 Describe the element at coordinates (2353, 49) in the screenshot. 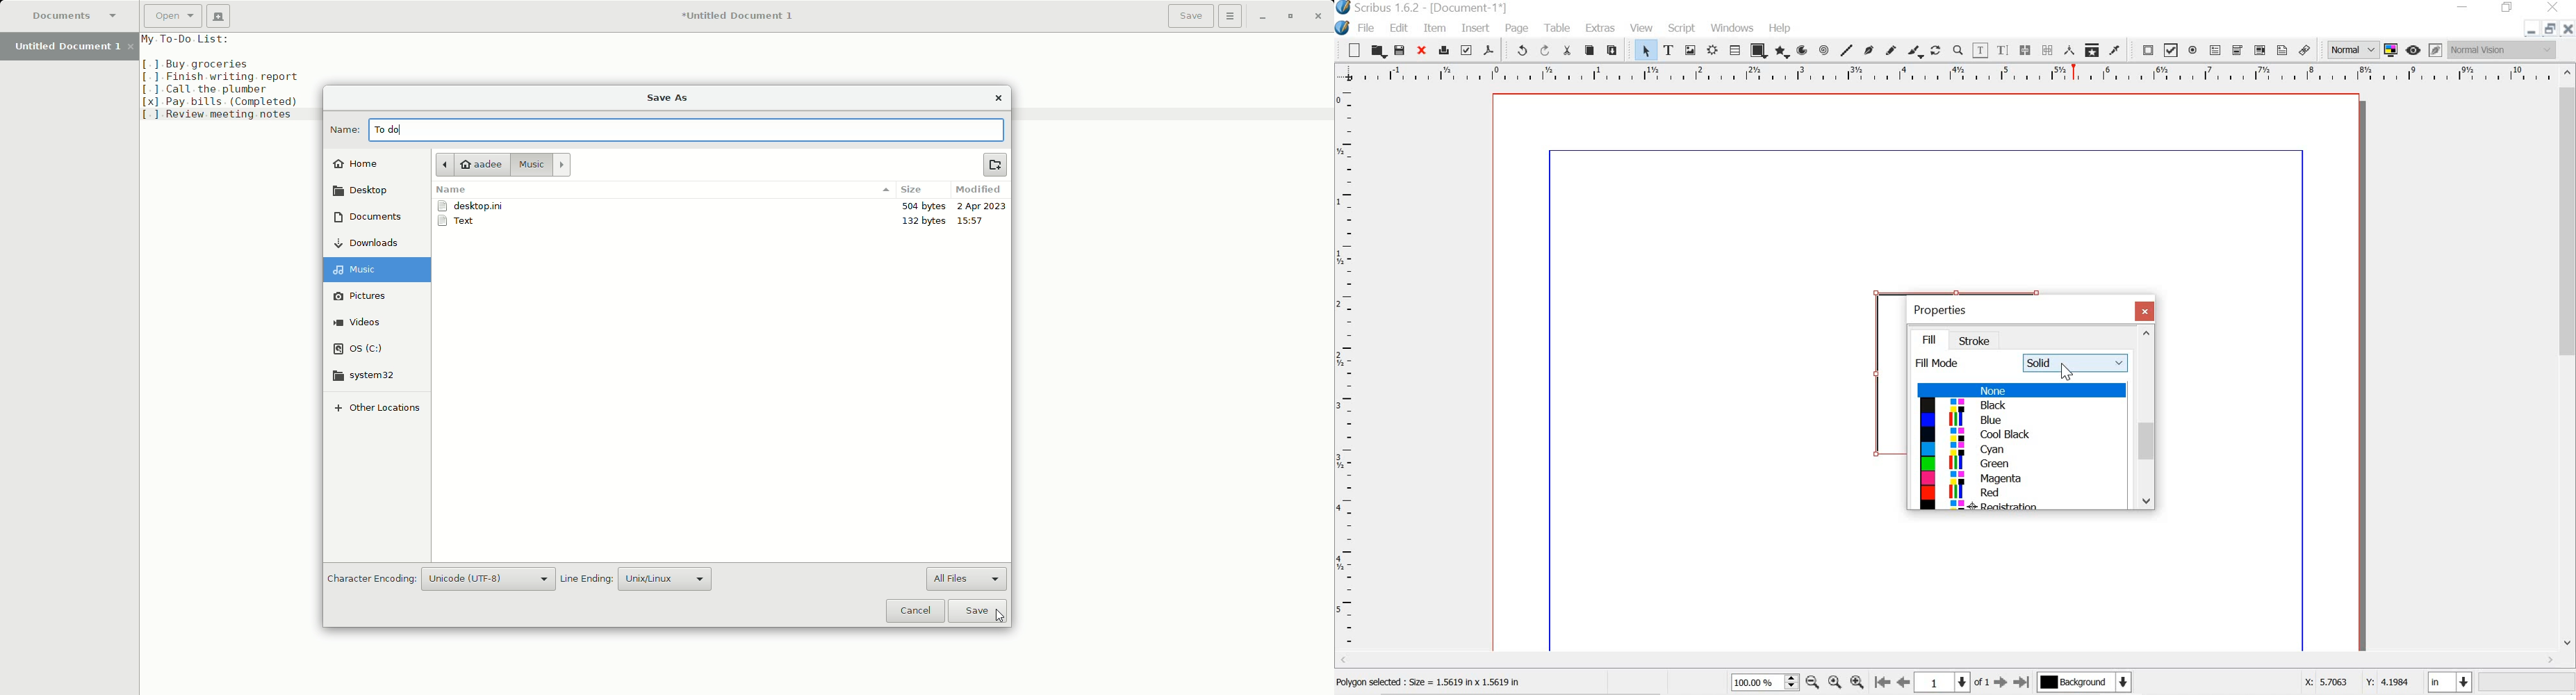

I see `normal` at that location.